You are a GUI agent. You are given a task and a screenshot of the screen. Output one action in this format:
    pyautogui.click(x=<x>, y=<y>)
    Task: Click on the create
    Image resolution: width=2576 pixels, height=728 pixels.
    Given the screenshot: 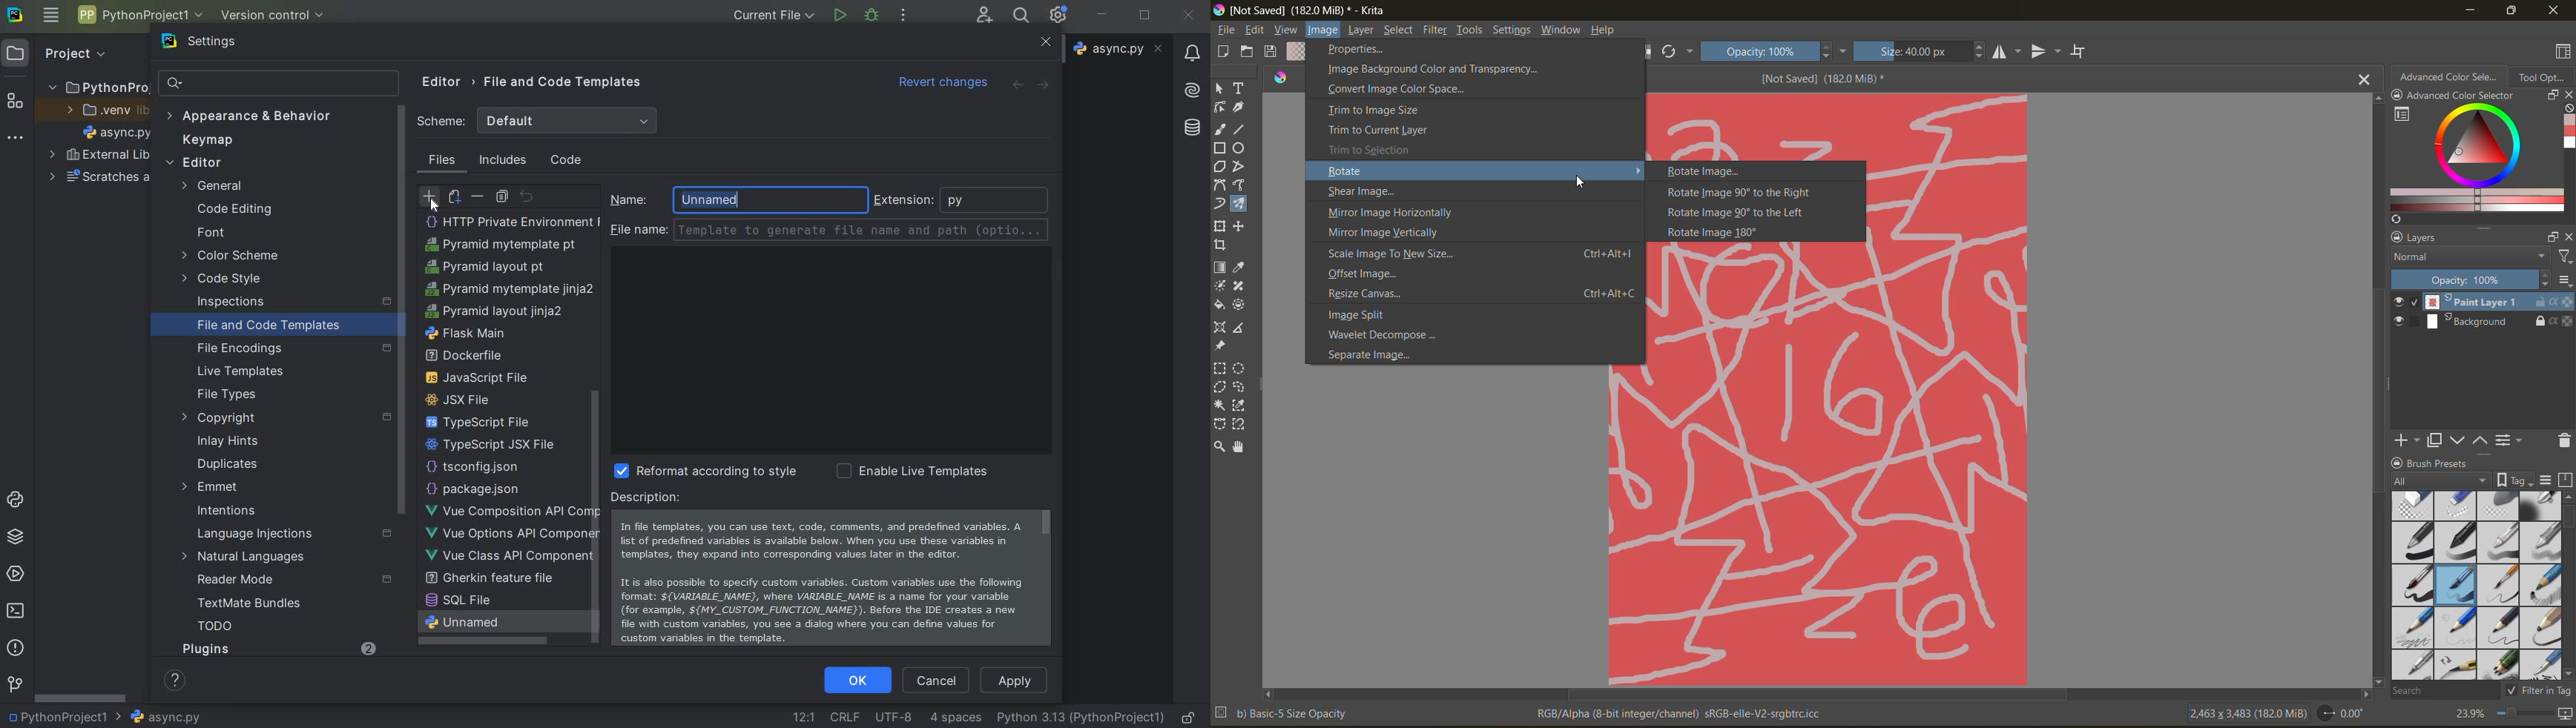 What is the action you would take?
    pyautogui.click(x=1220, y=51)
    